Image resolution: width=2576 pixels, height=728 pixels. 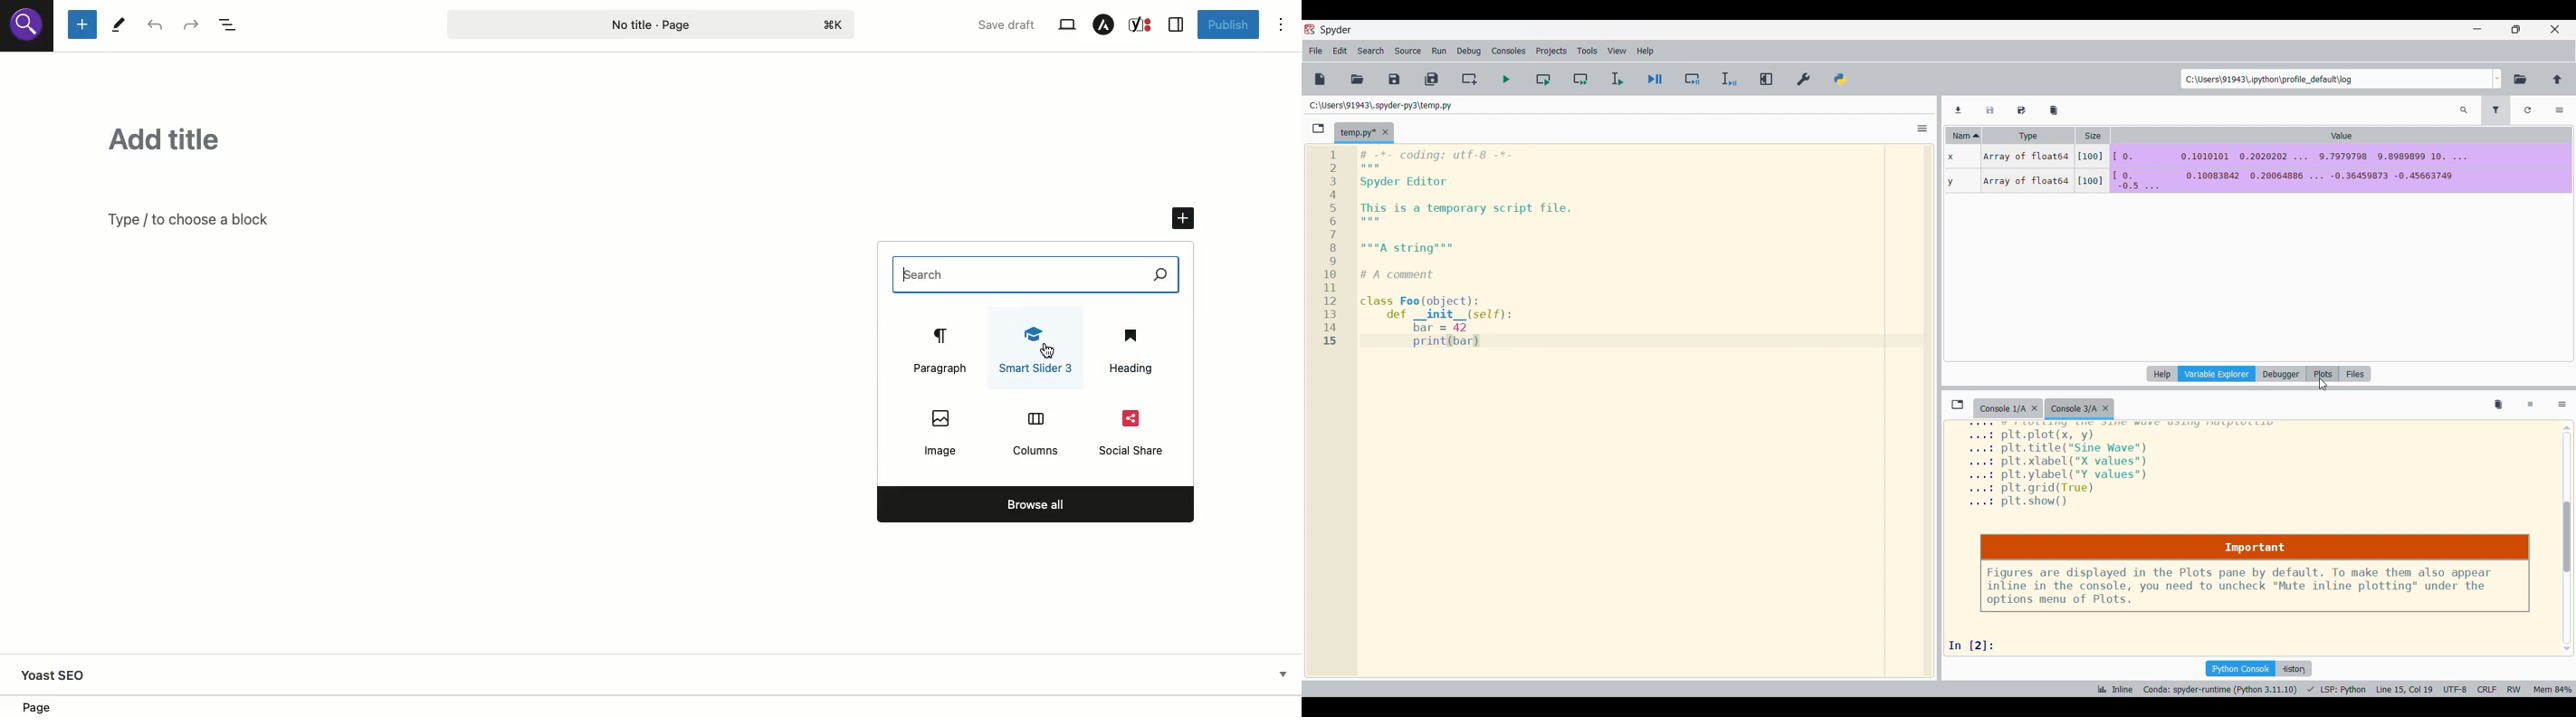 I want to click on search, so click(x=28, y=31).